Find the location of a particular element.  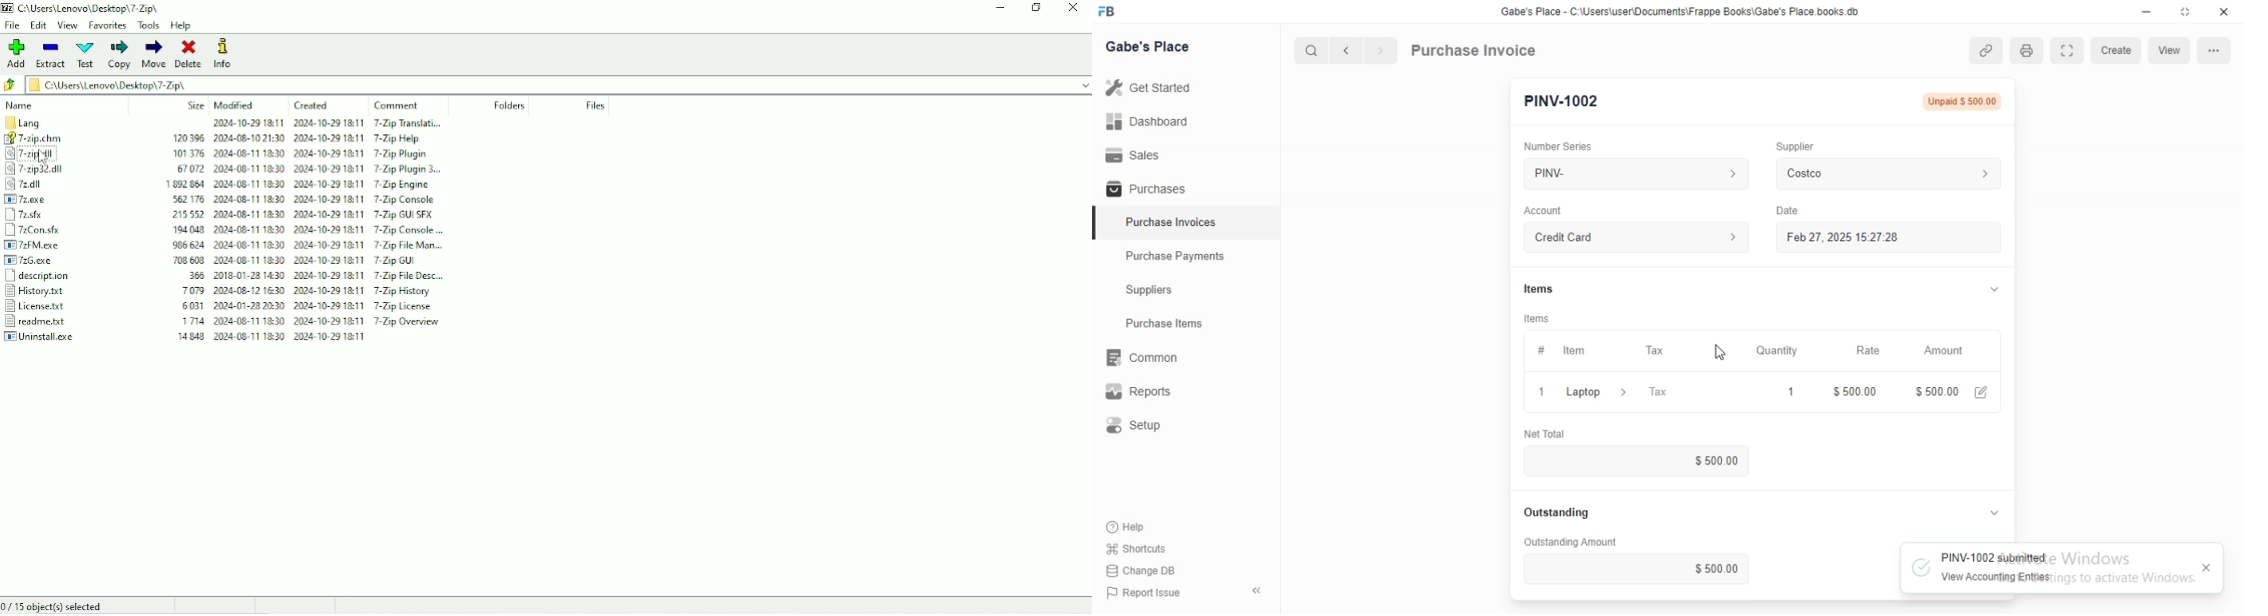

Toggle between form and full width is located at coordinates (2066, 50).